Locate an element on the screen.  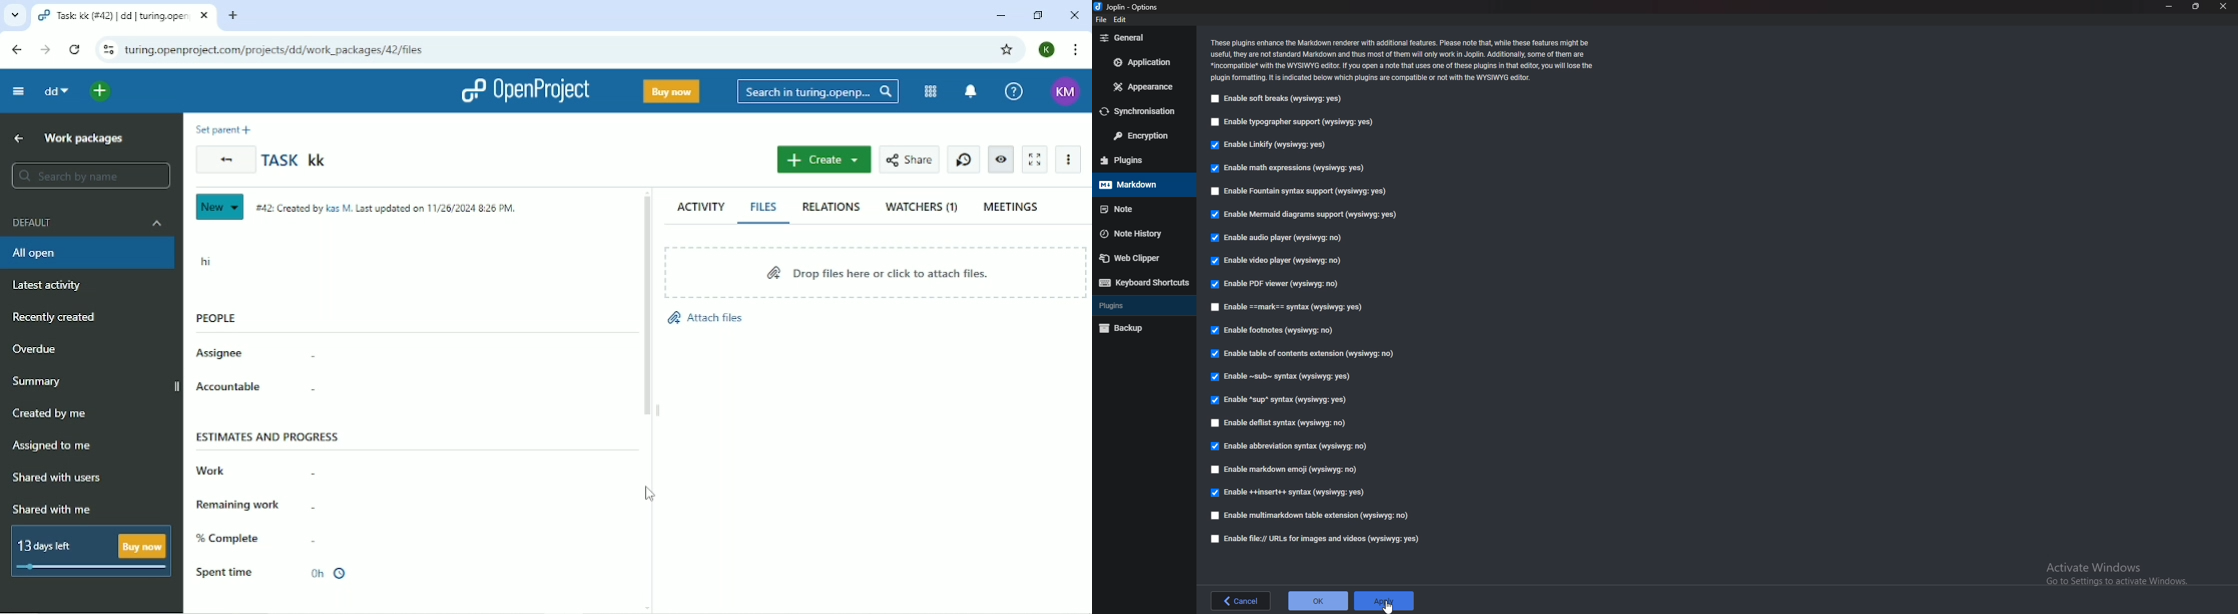
Plugins is located at coordinates (1139, 160).